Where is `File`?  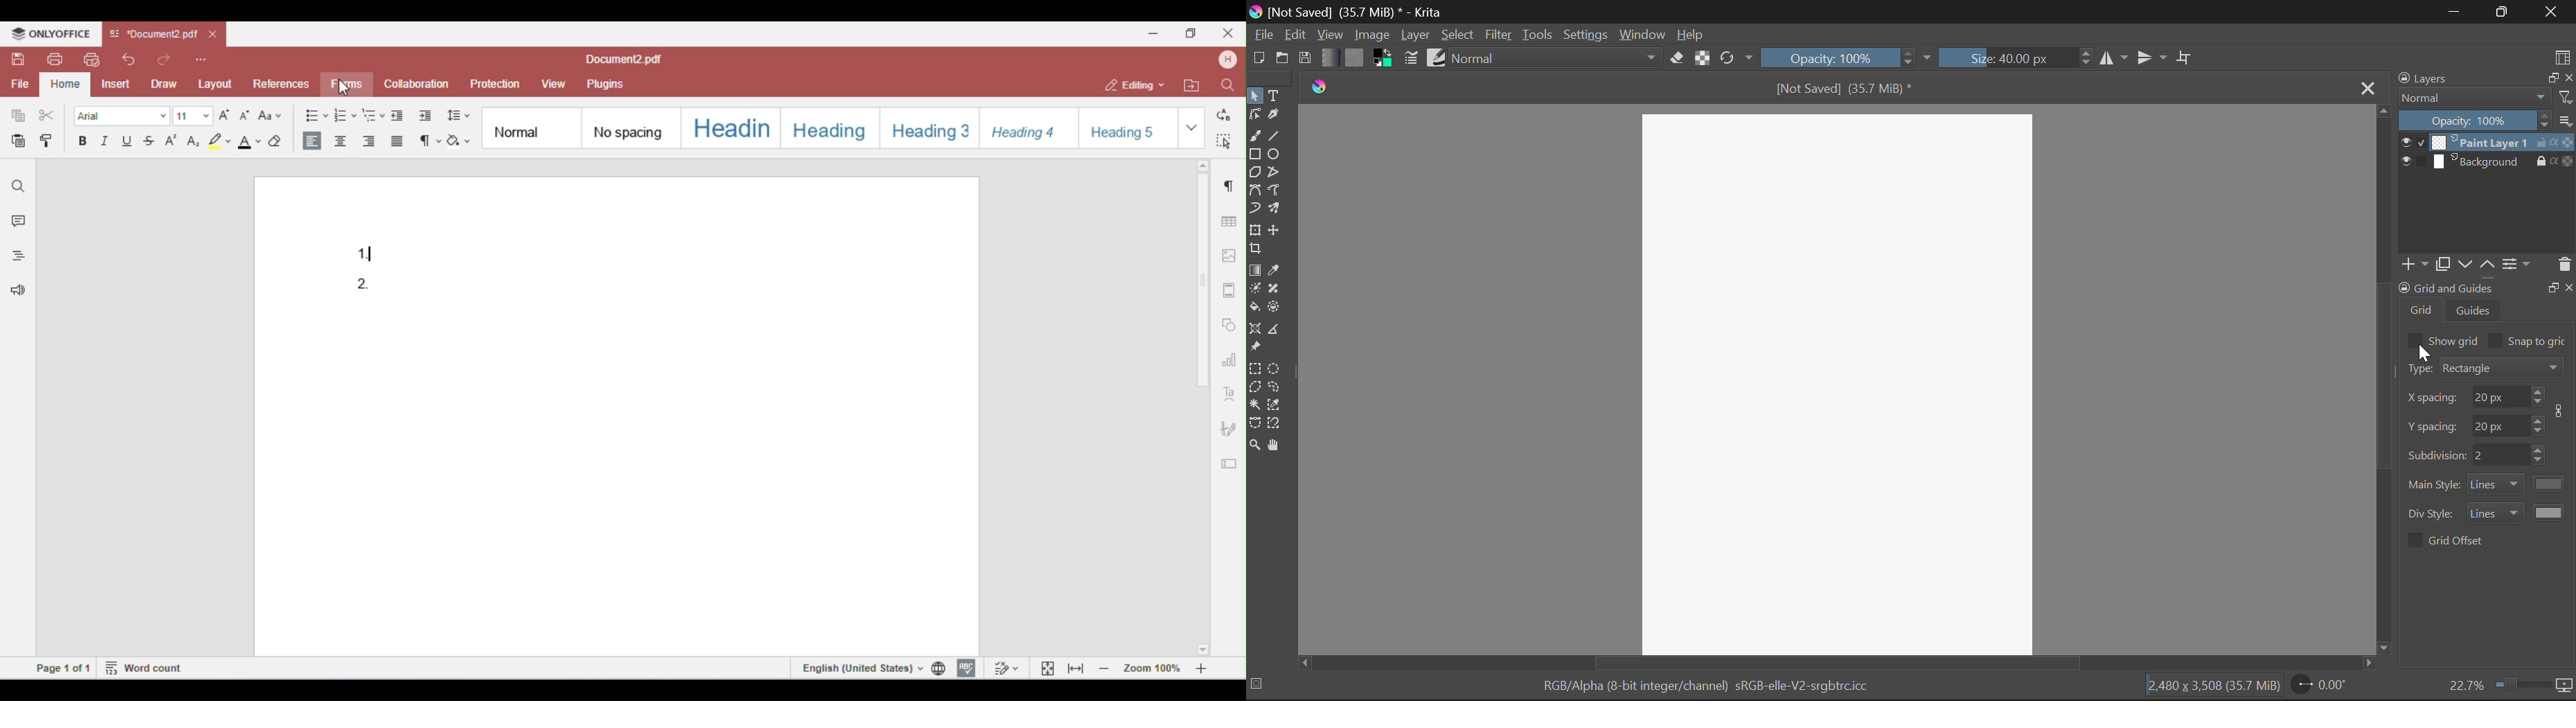
File is located at coordinates (1263, 35).